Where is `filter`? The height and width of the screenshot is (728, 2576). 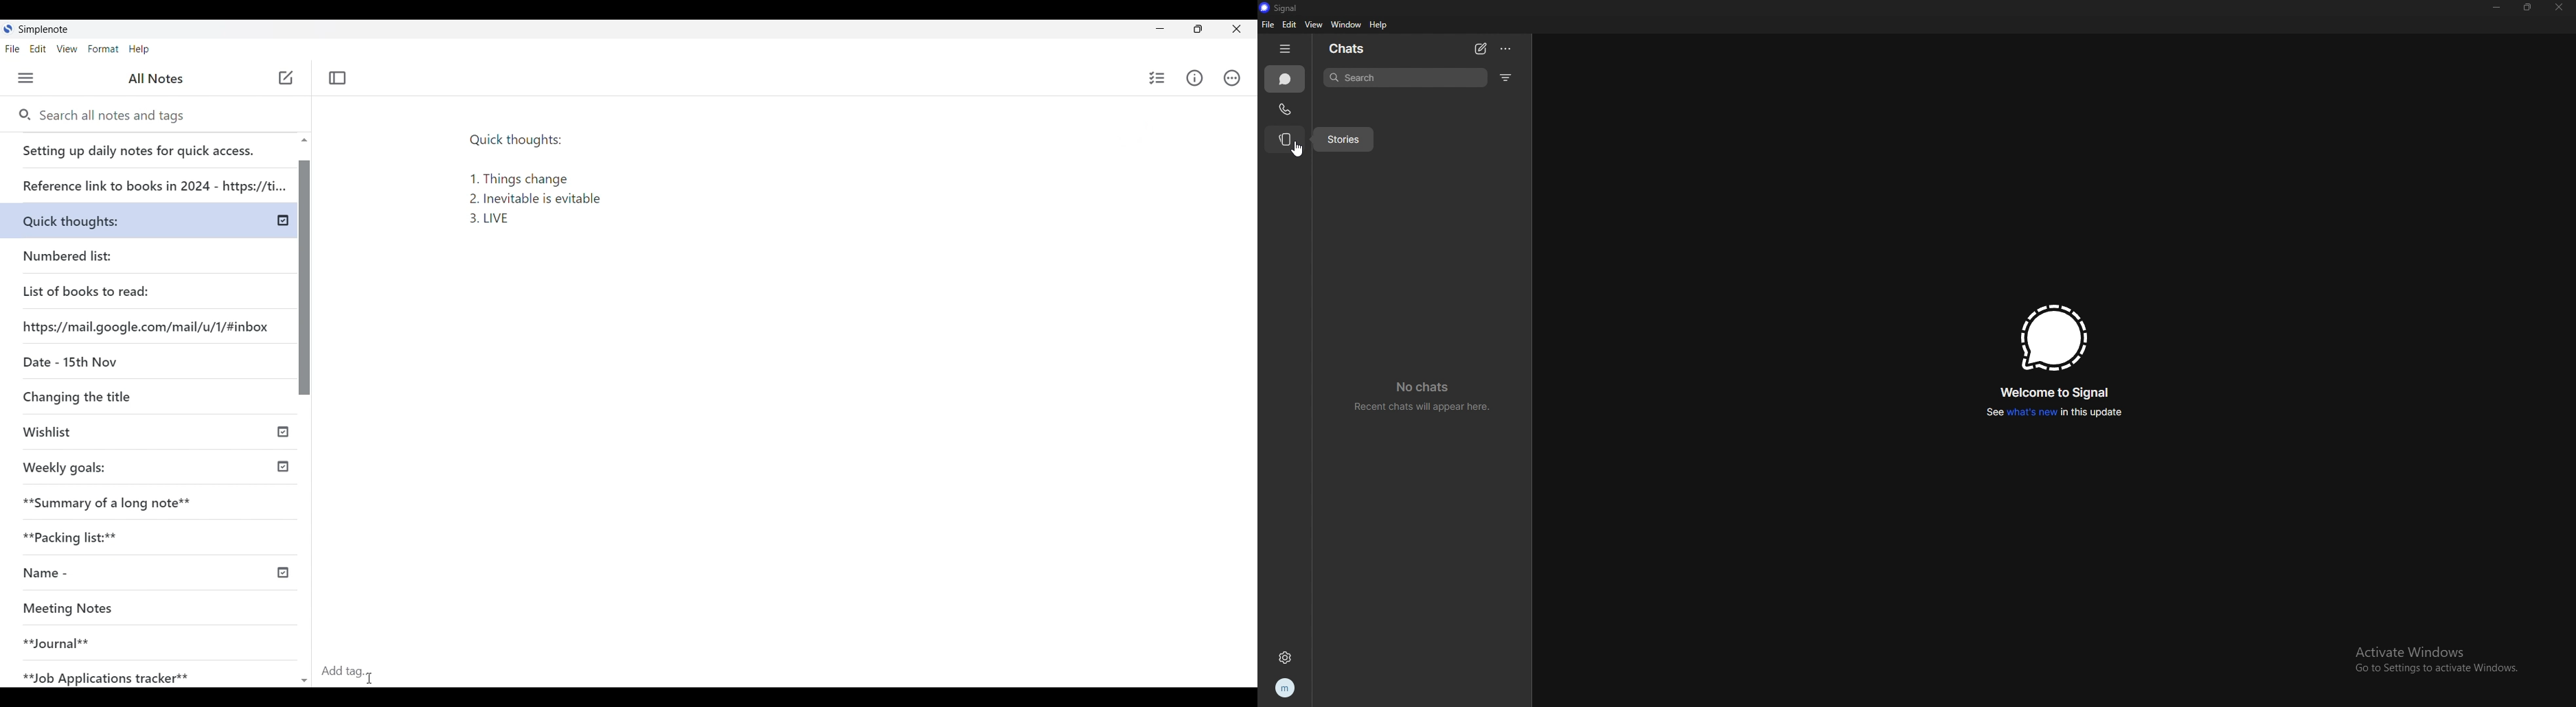 filter is located at coordinates (1506, 78).